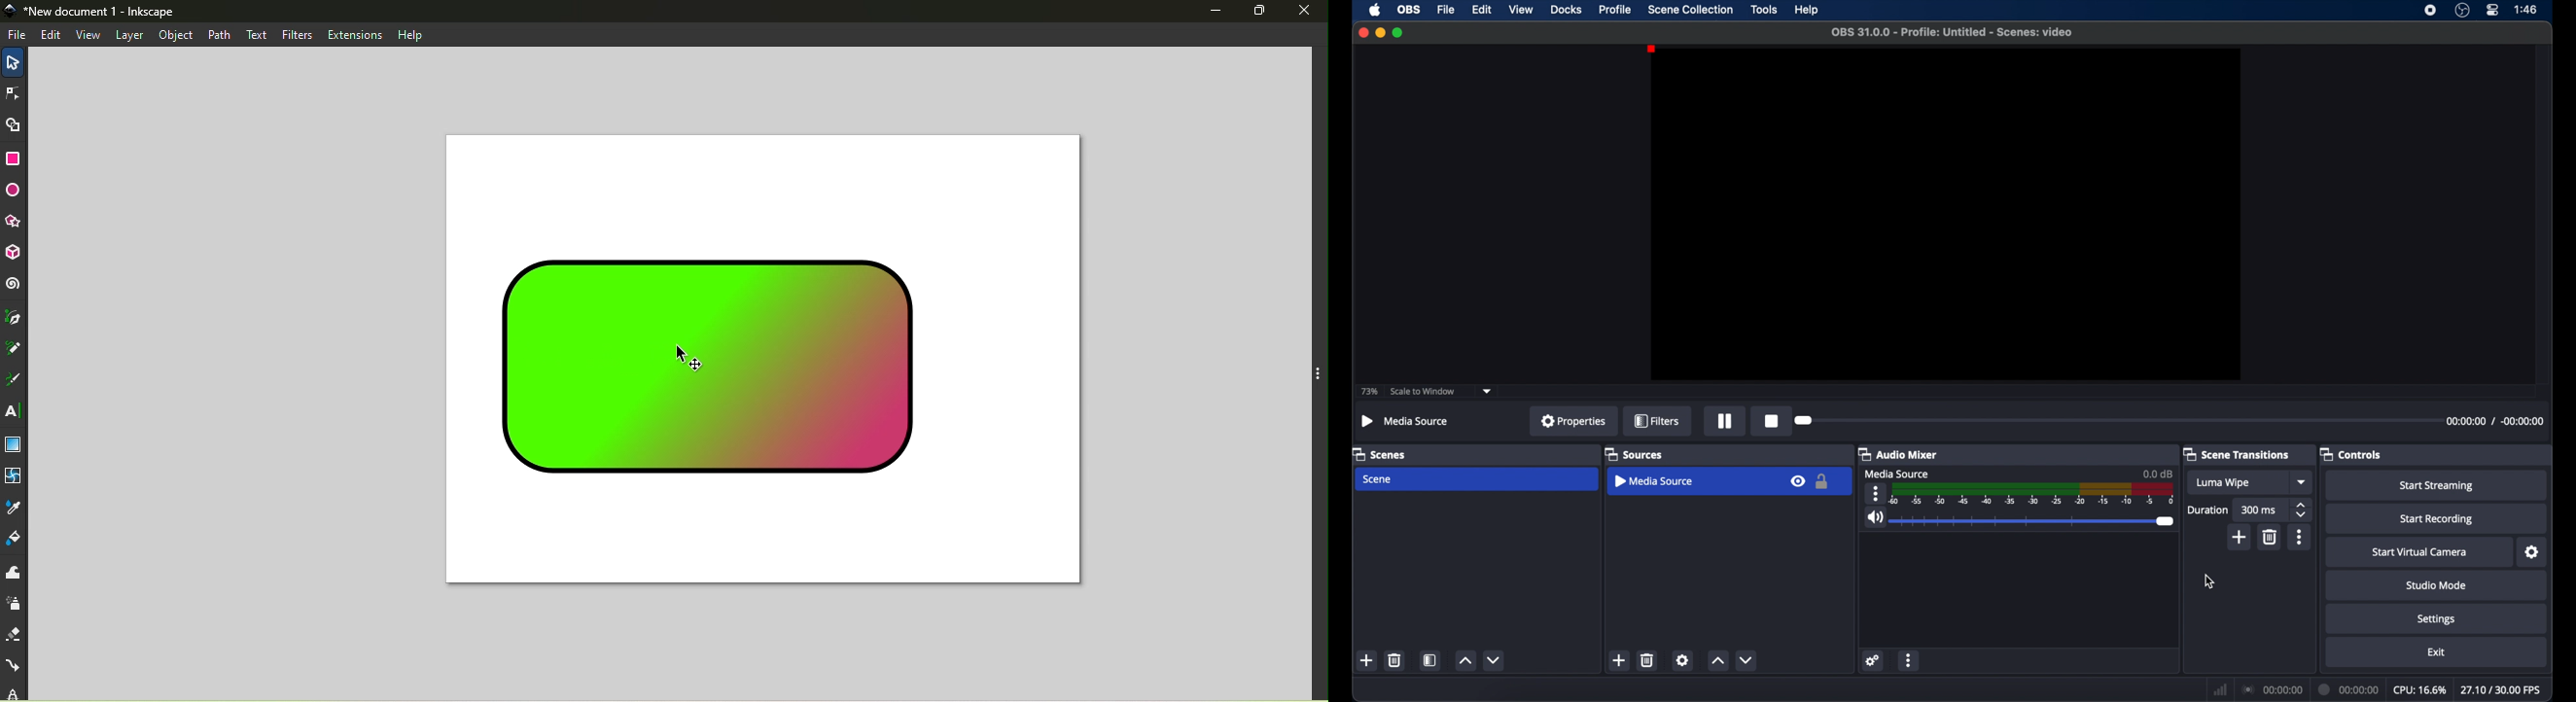 The width and height of the screenshot is (2576, 728). What do you see at coordinates (1874, 660) in the screenshot?
I see `settings` at bounding box center [1874, 660].